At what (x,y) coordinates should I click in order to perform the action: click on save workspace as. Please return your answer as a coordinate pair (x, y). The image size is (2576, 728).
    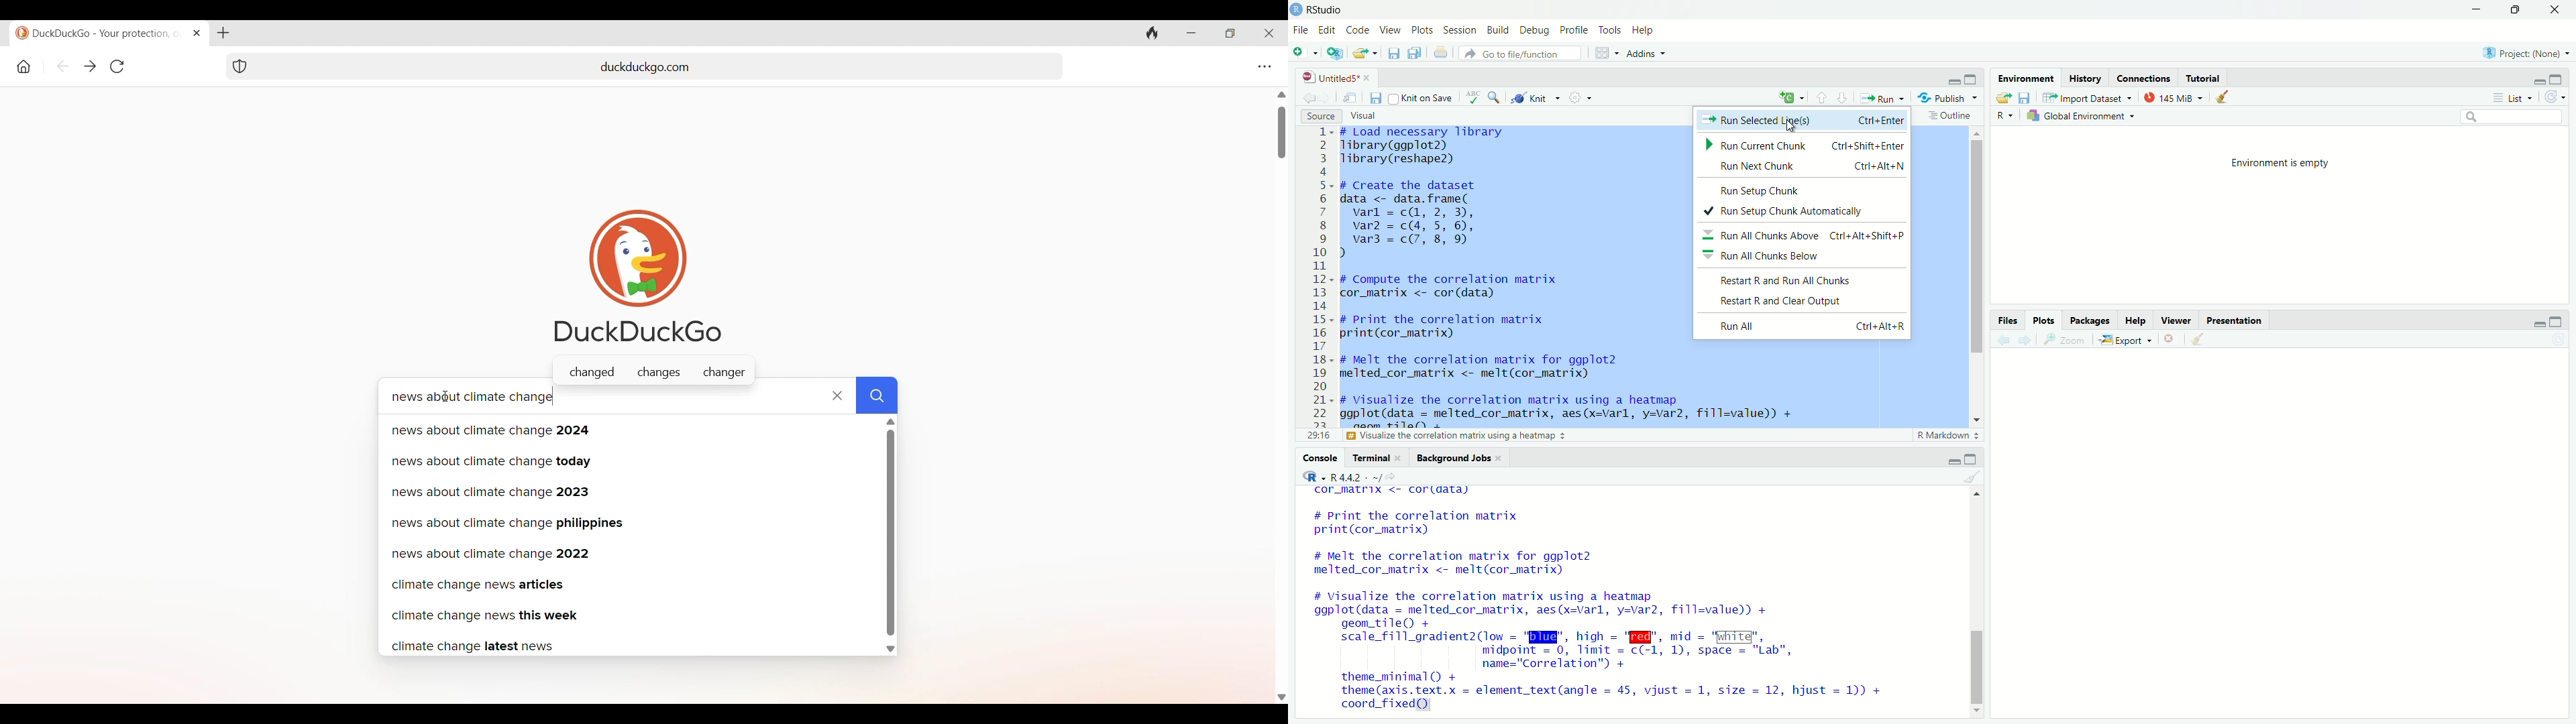
    Looking at the image, I should click on (2027, 97).